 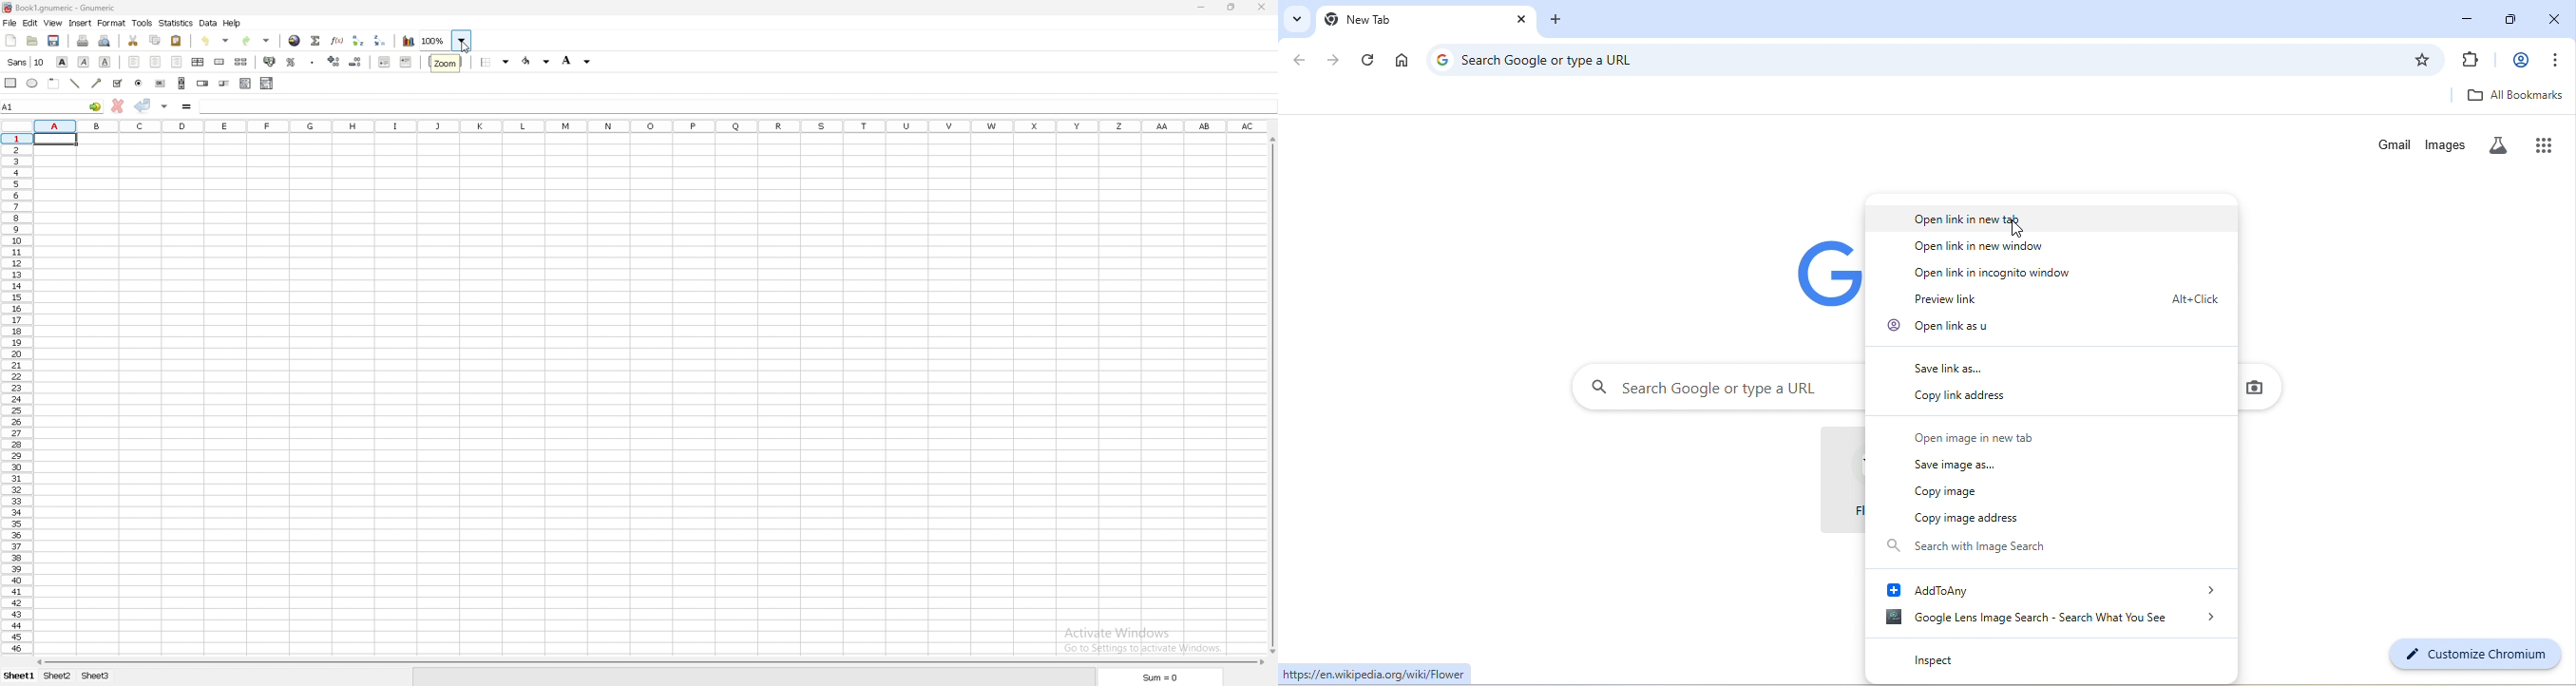 What do you see at coordinates (1956, 462) in the screenshot?
I see `save image as` at bounding box center [1956, 462].